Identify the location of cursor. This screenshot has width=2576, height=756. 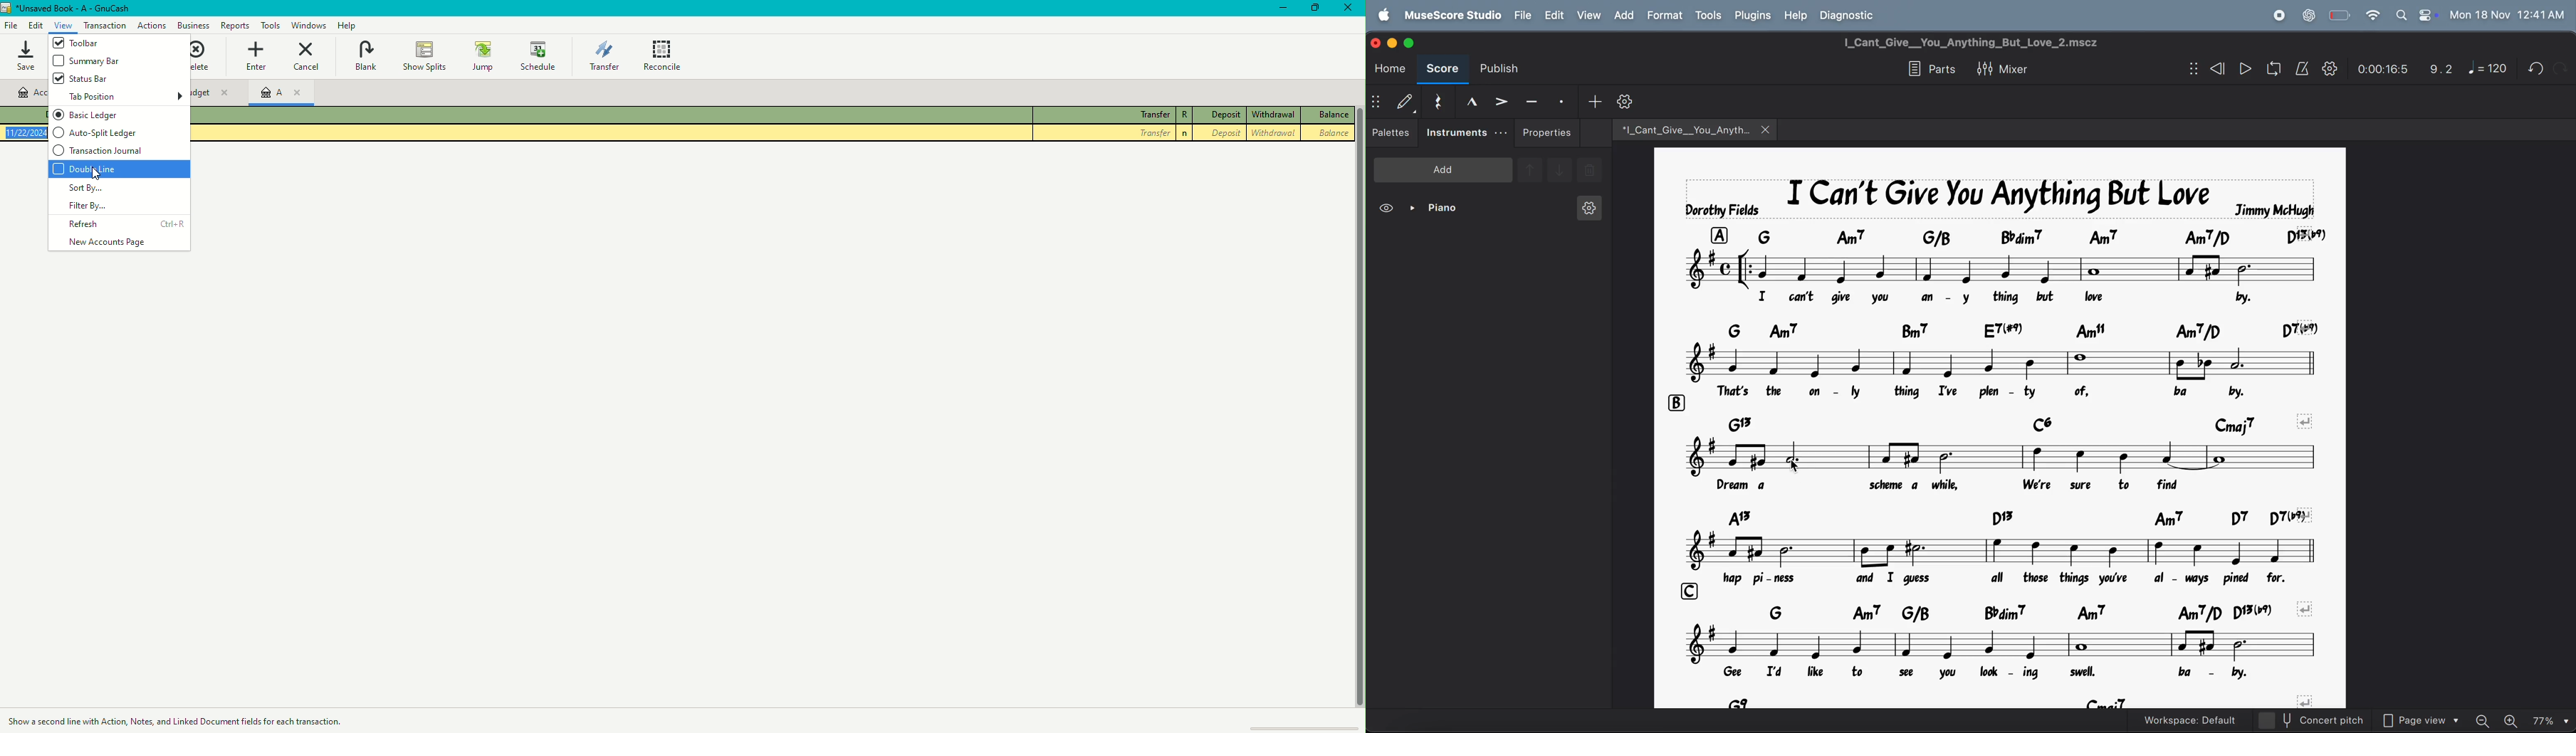
(1802, 472).